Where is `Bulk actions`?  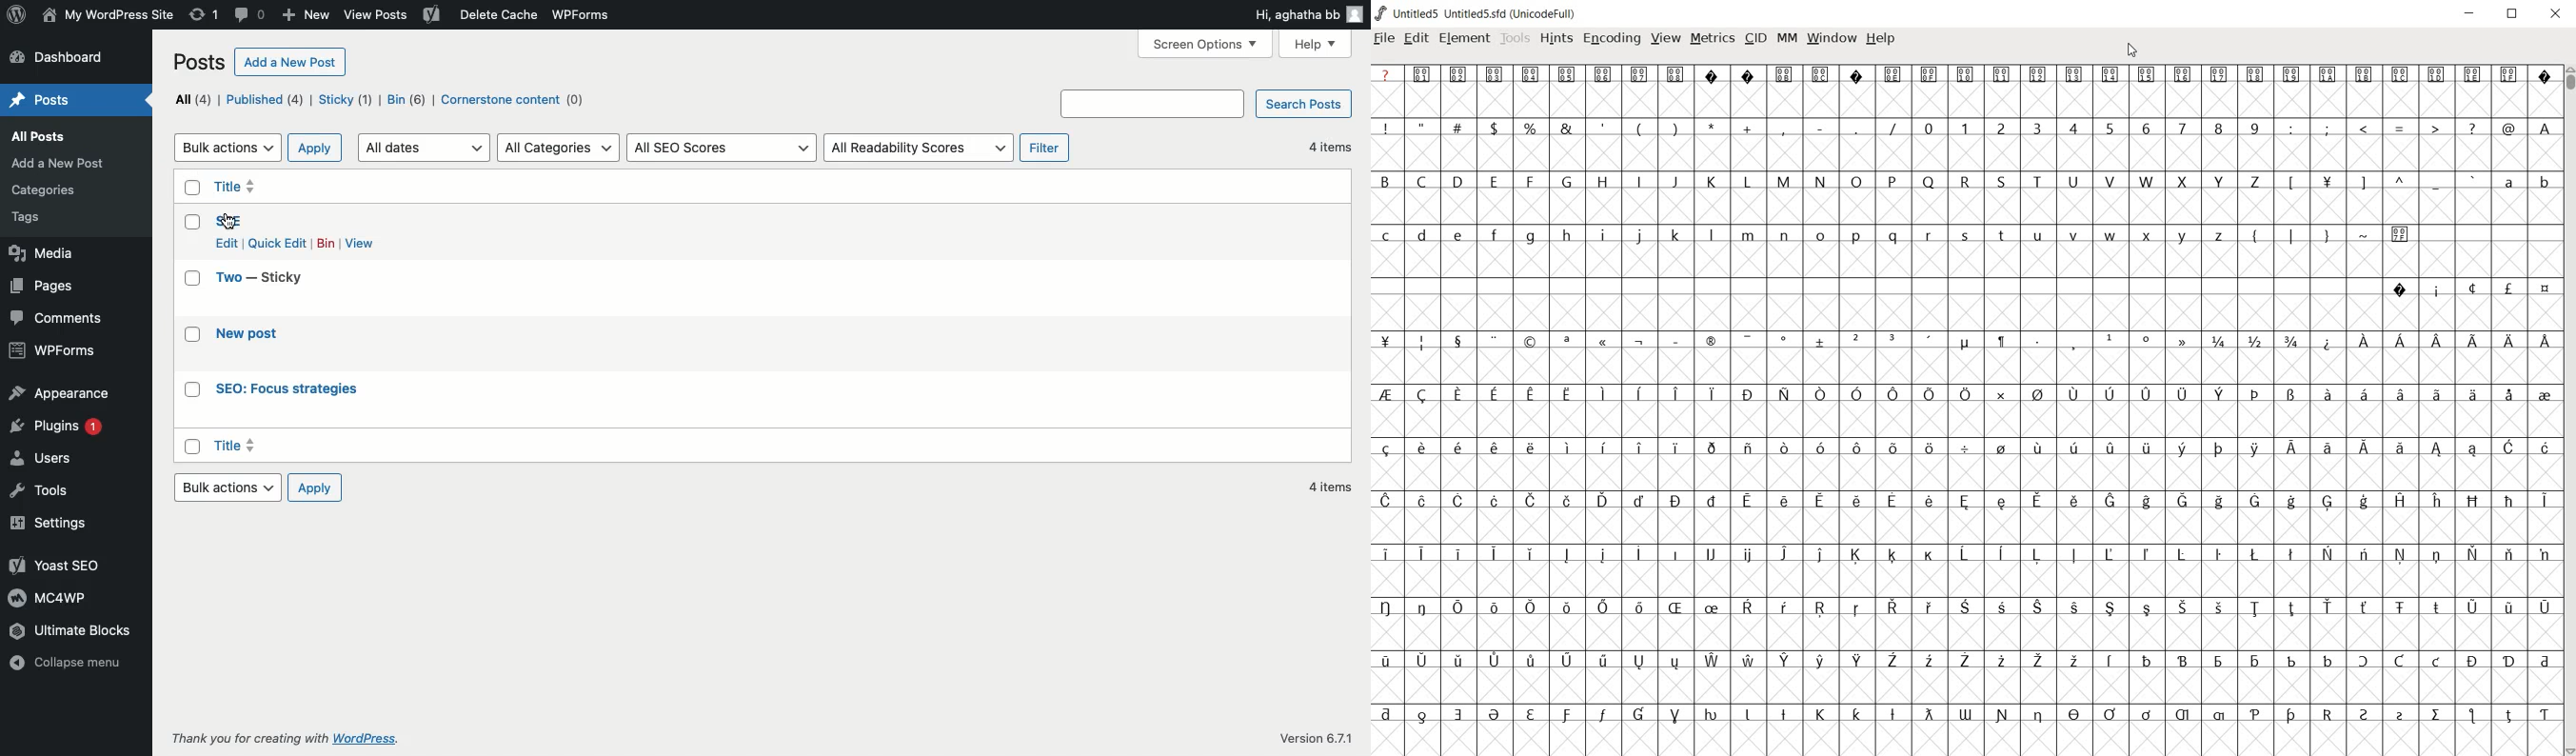
Bulk actions is located at coordinates (227, 149).